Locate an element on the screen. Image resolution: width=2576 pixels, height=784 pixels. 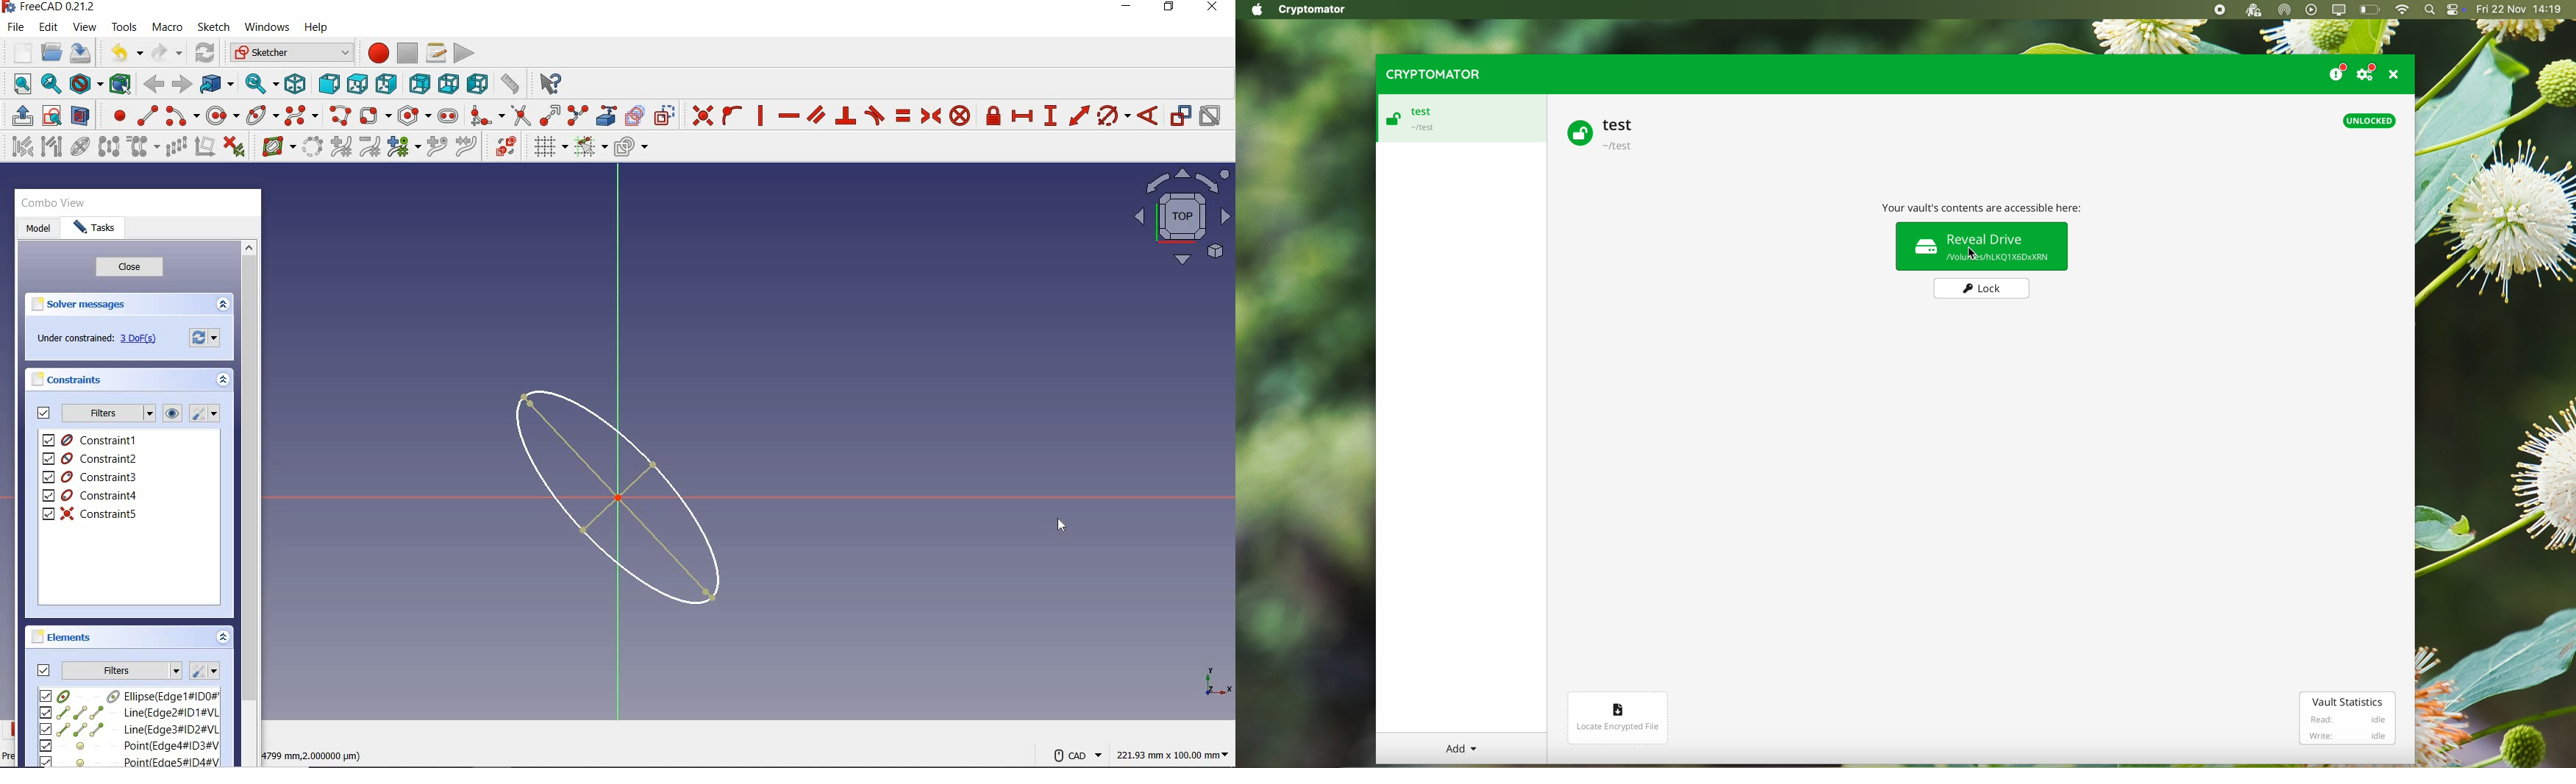
leave sketch is located at coordinates (19, 115).